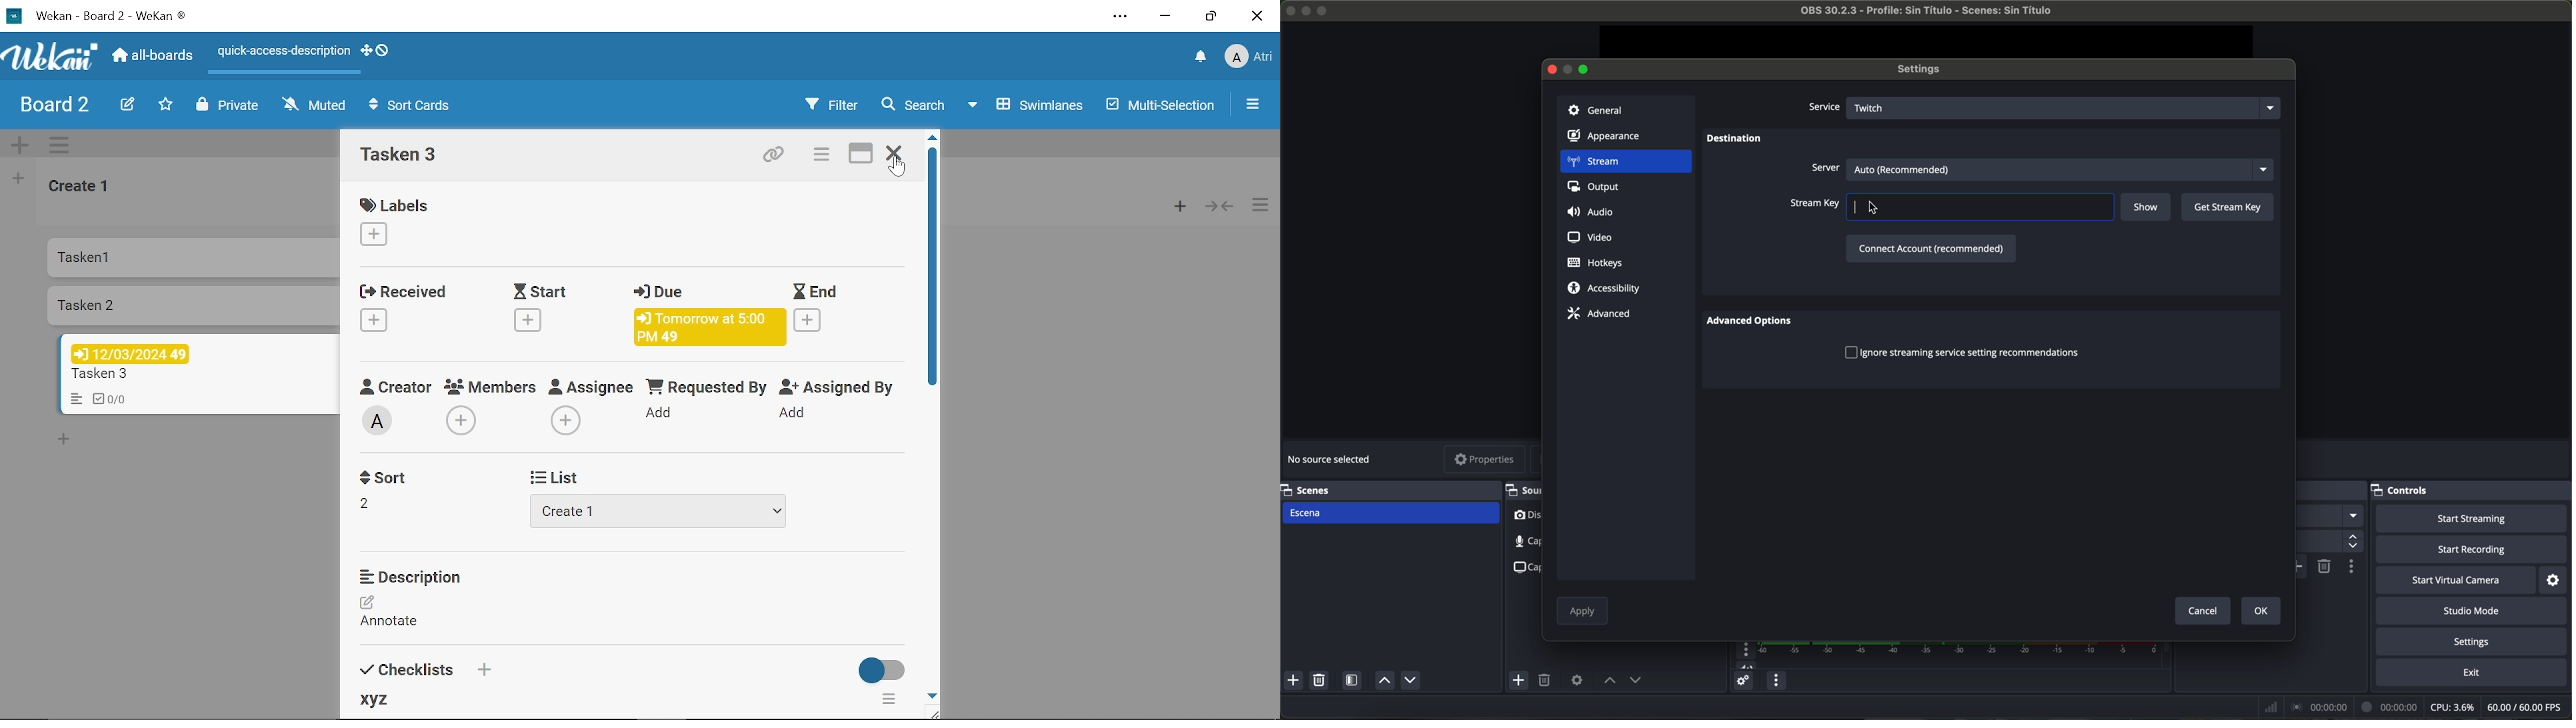 The width and height of the screenshot is (2576, 728). Describe the element at coordinates (771, 153) in the screenshot. I see `Copy link of this card to clipboard` at that location.